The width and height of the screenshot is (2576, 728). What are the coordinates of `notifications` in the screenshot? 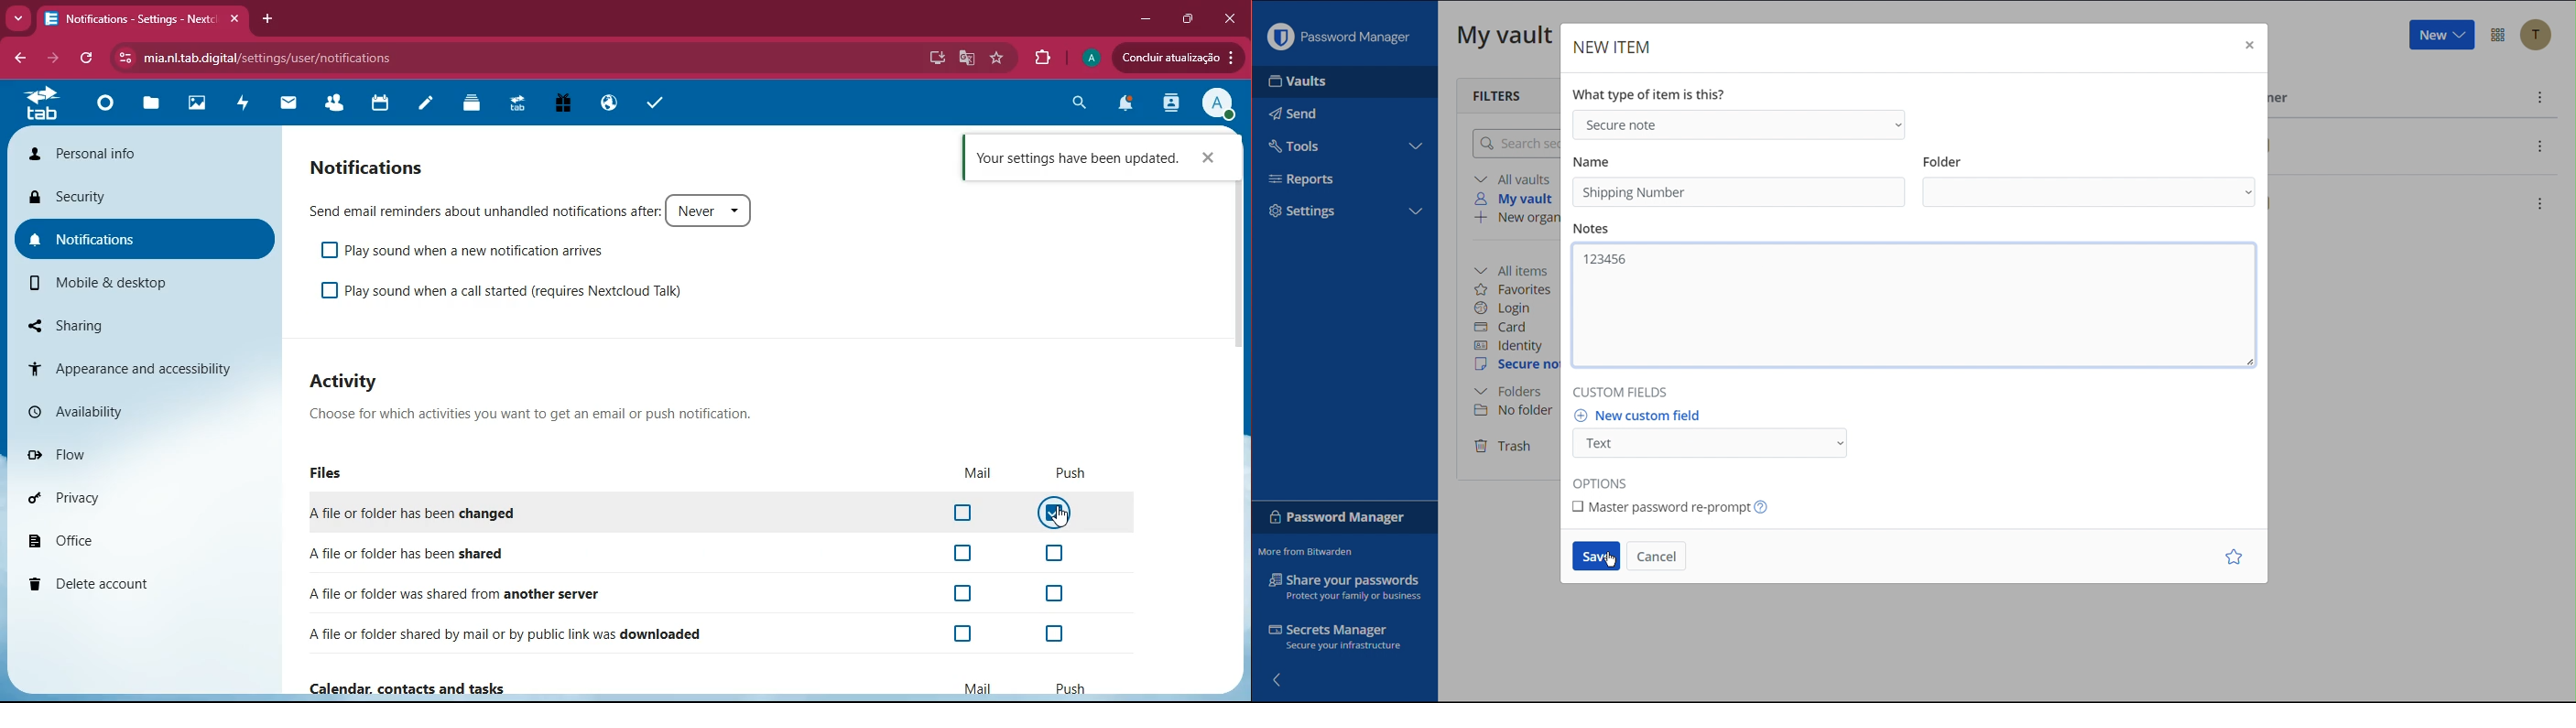 It's located at (135, 240).